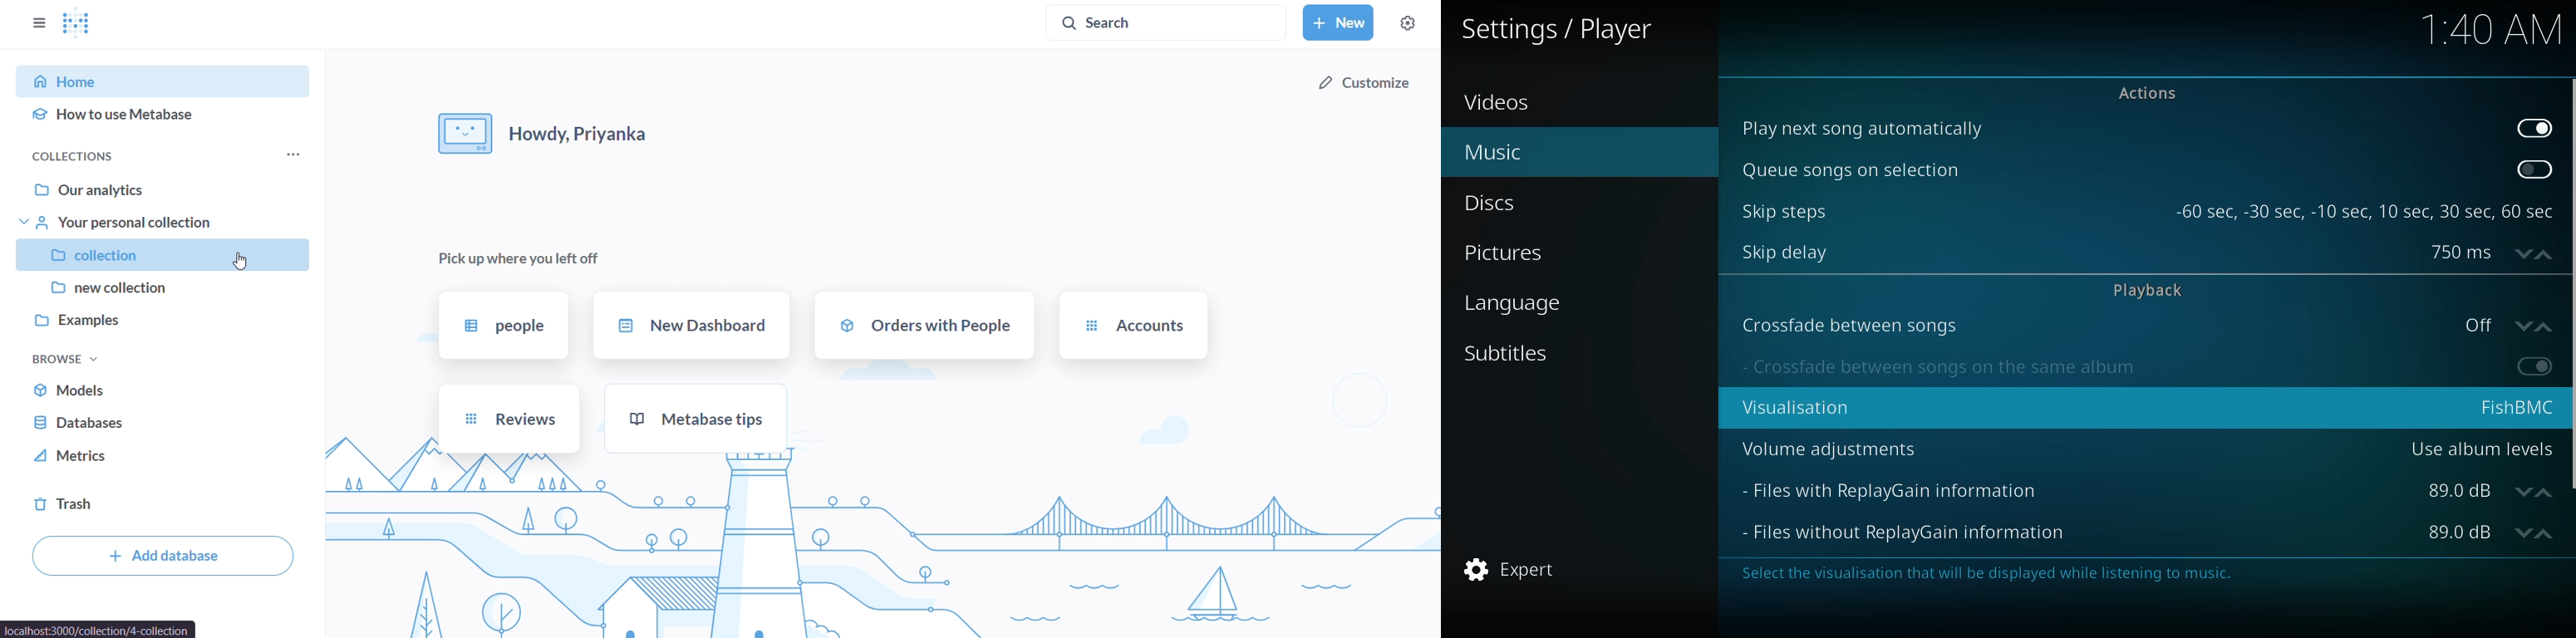 The width and height of the screenshot is (2576, 644). I want to click on skip steps, so click(1782, 211).